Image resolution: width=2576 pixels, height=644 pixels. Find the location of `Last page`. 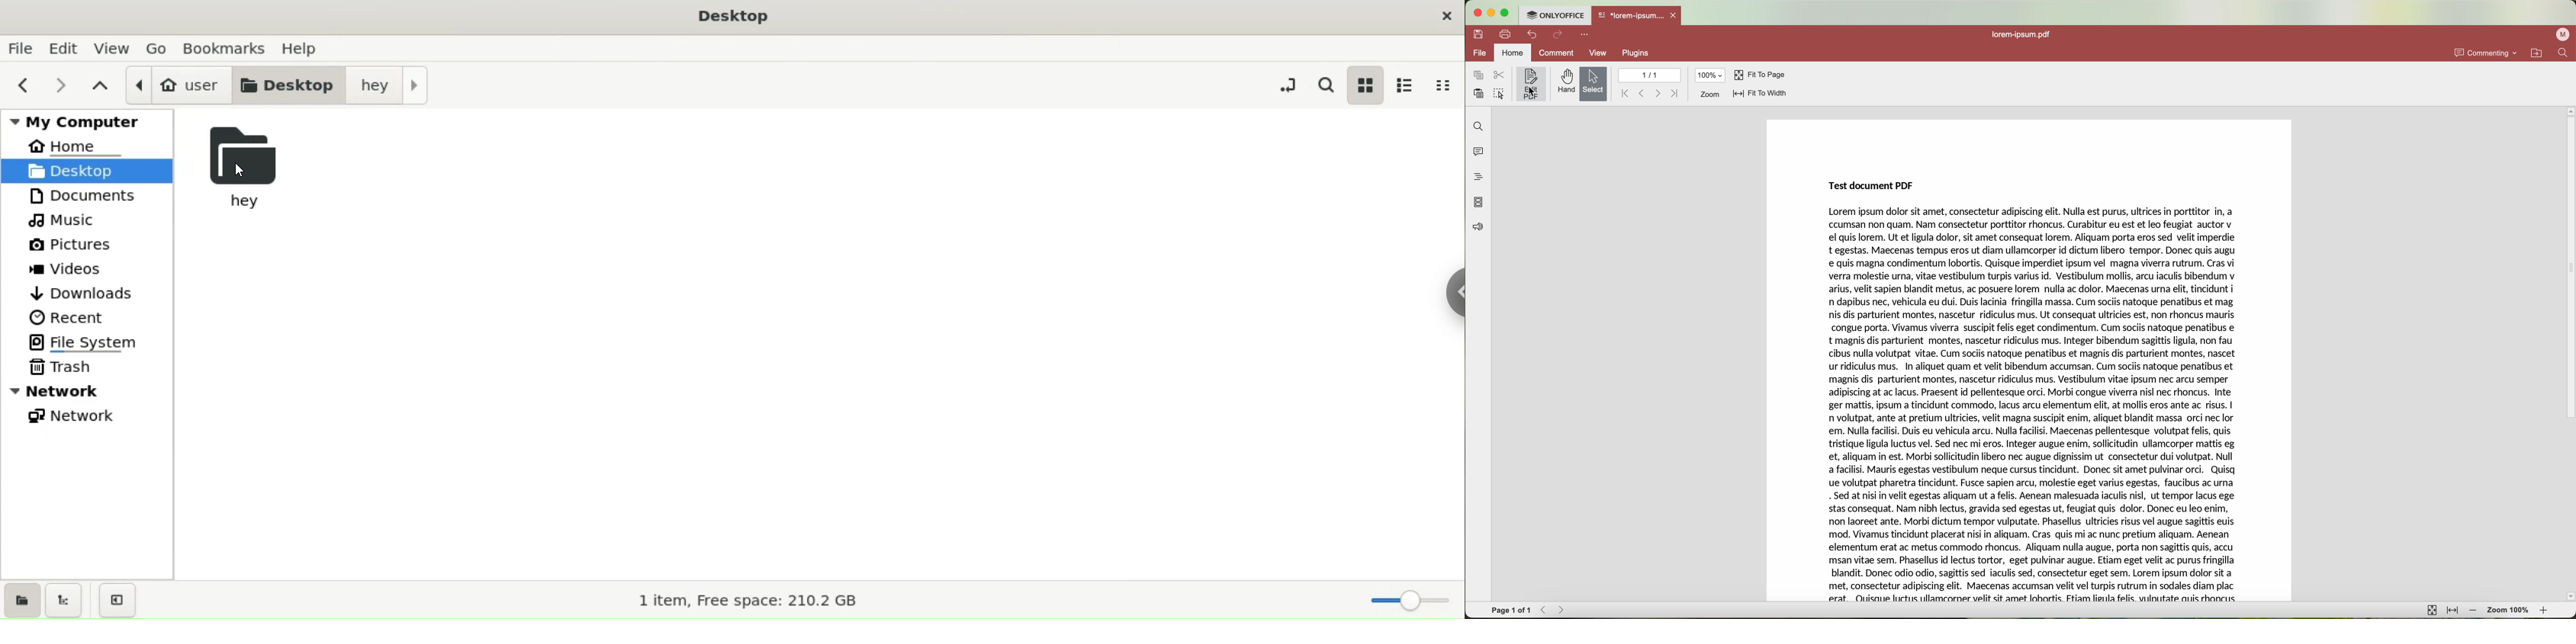

Last page is located at coordinates (1675, 94).